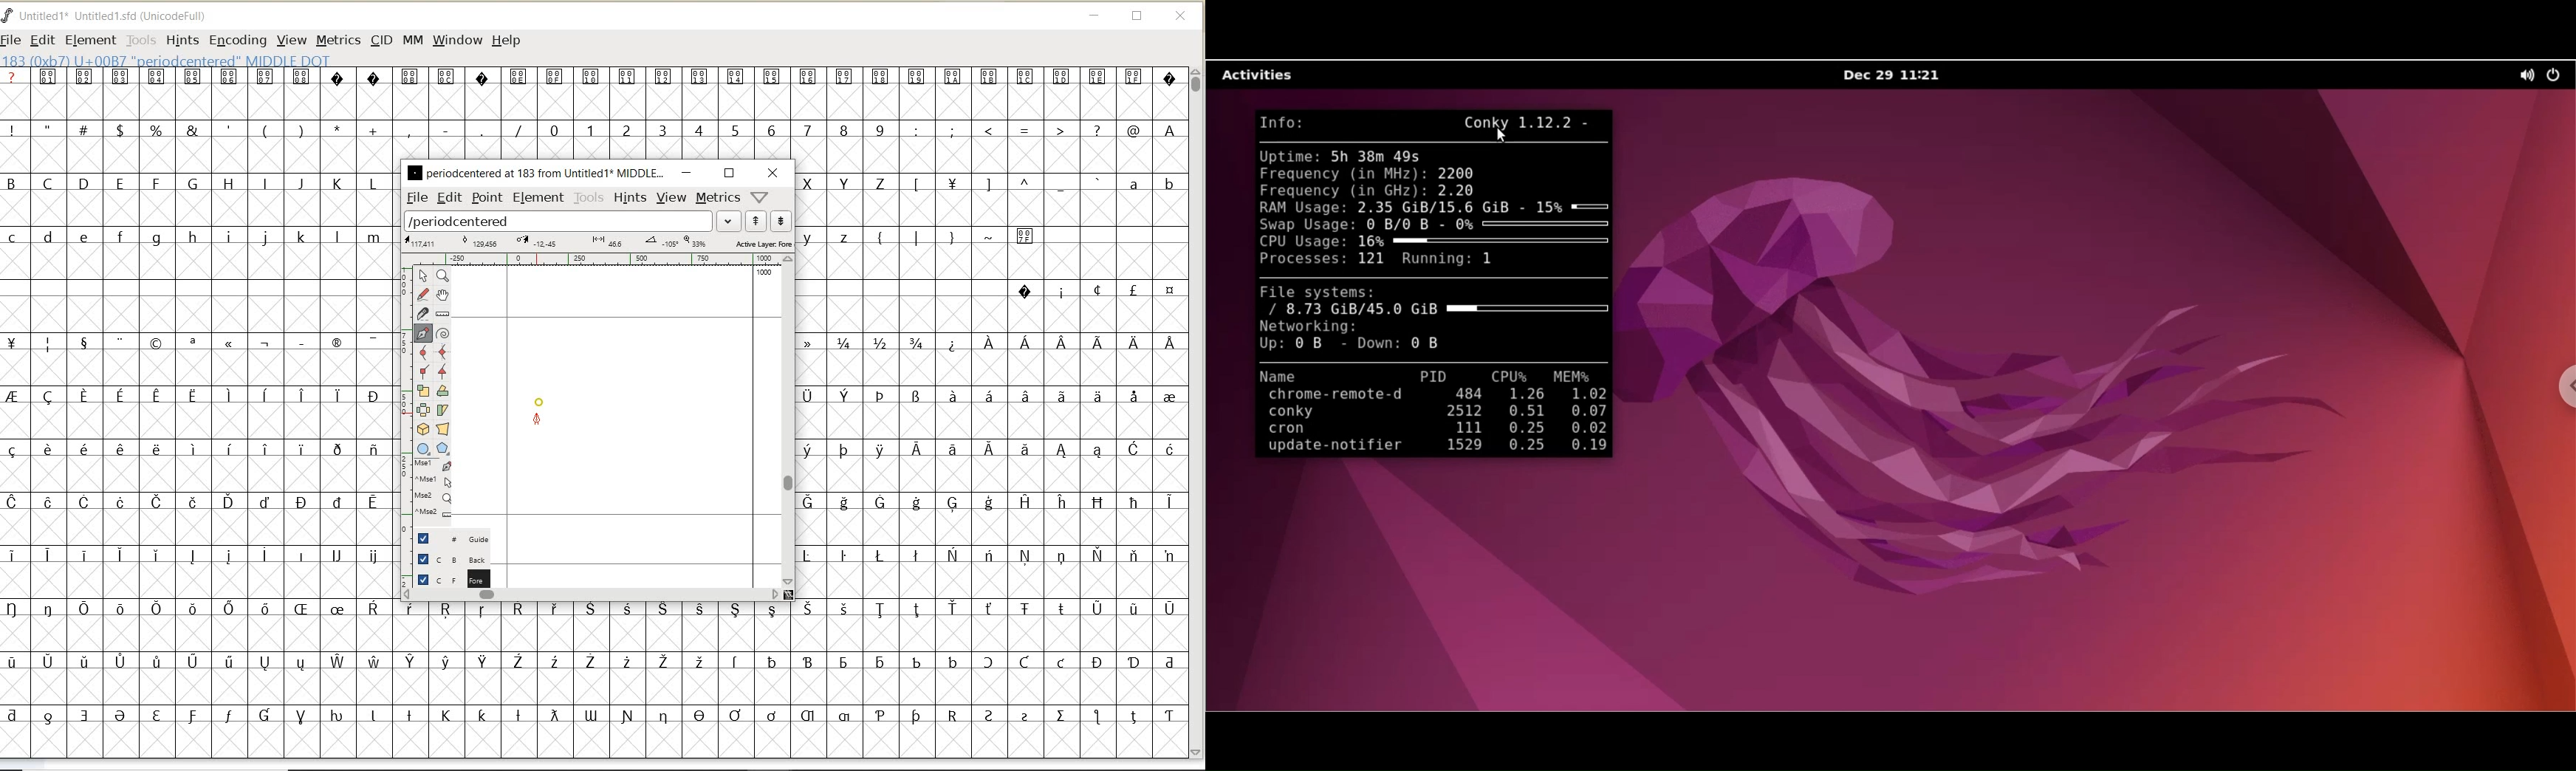  I want to click on glyph info, so click(168, 60).